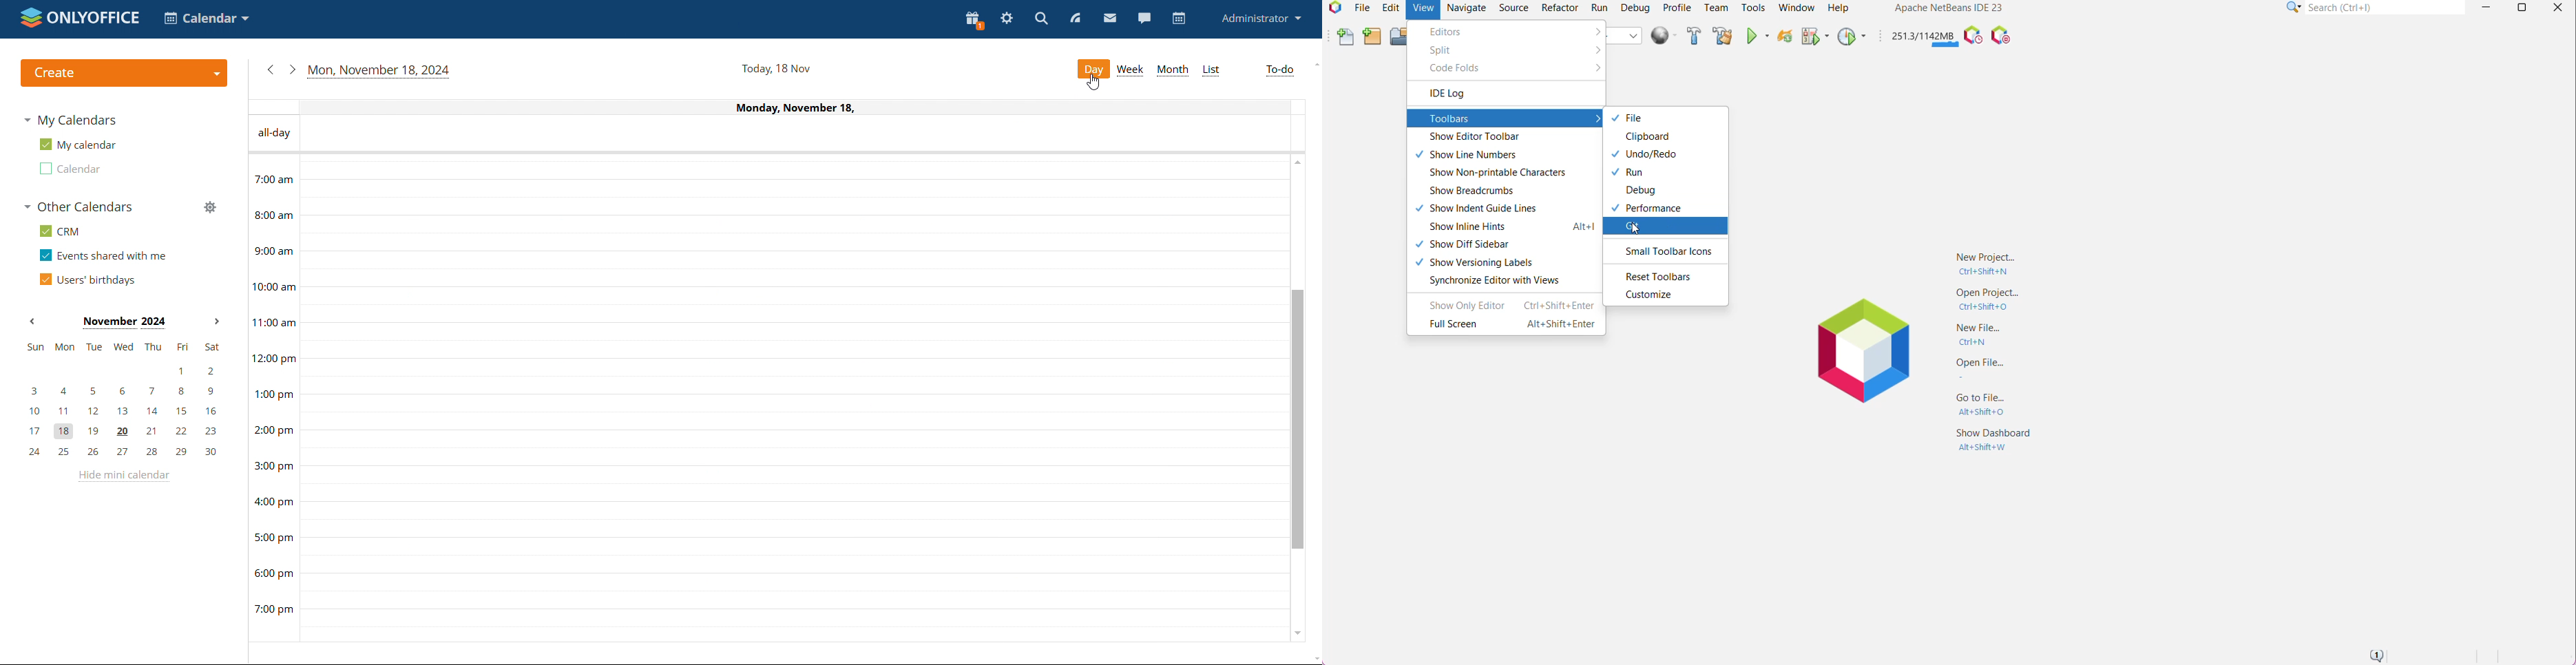  I want to click on Clipboard, so click(1647, 137).